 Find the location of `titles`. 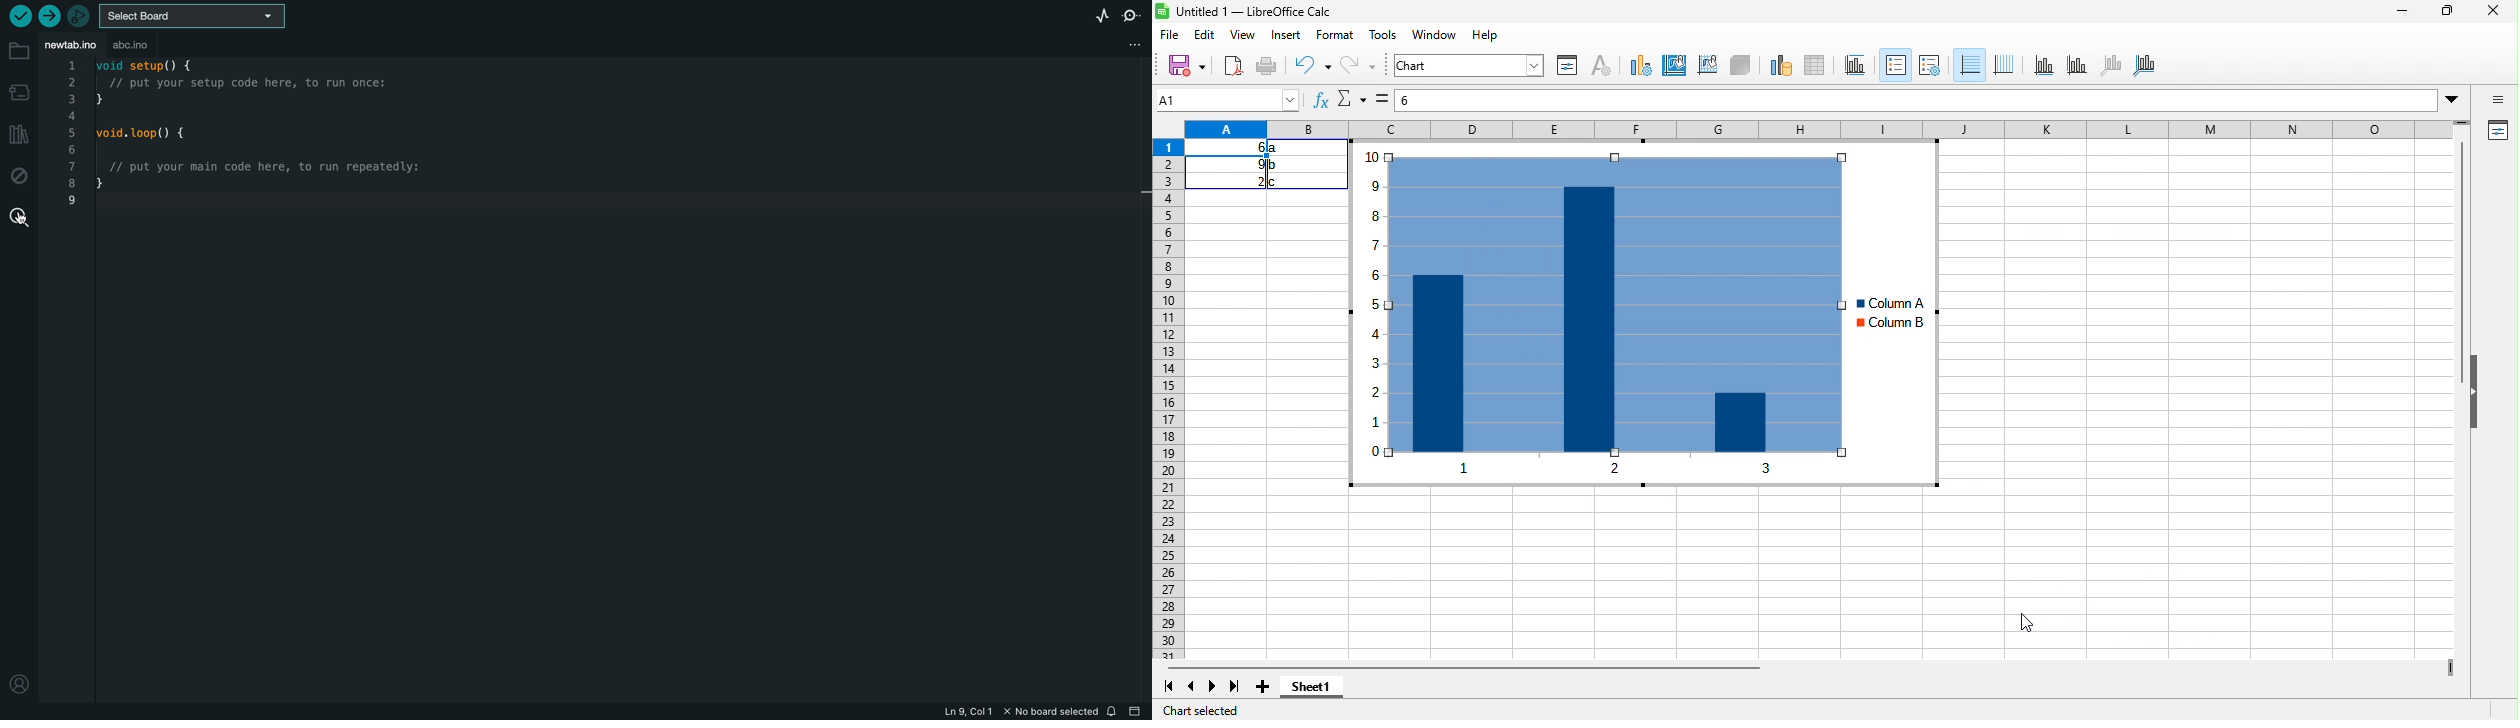

titles is located at coordinates (1852, 65).